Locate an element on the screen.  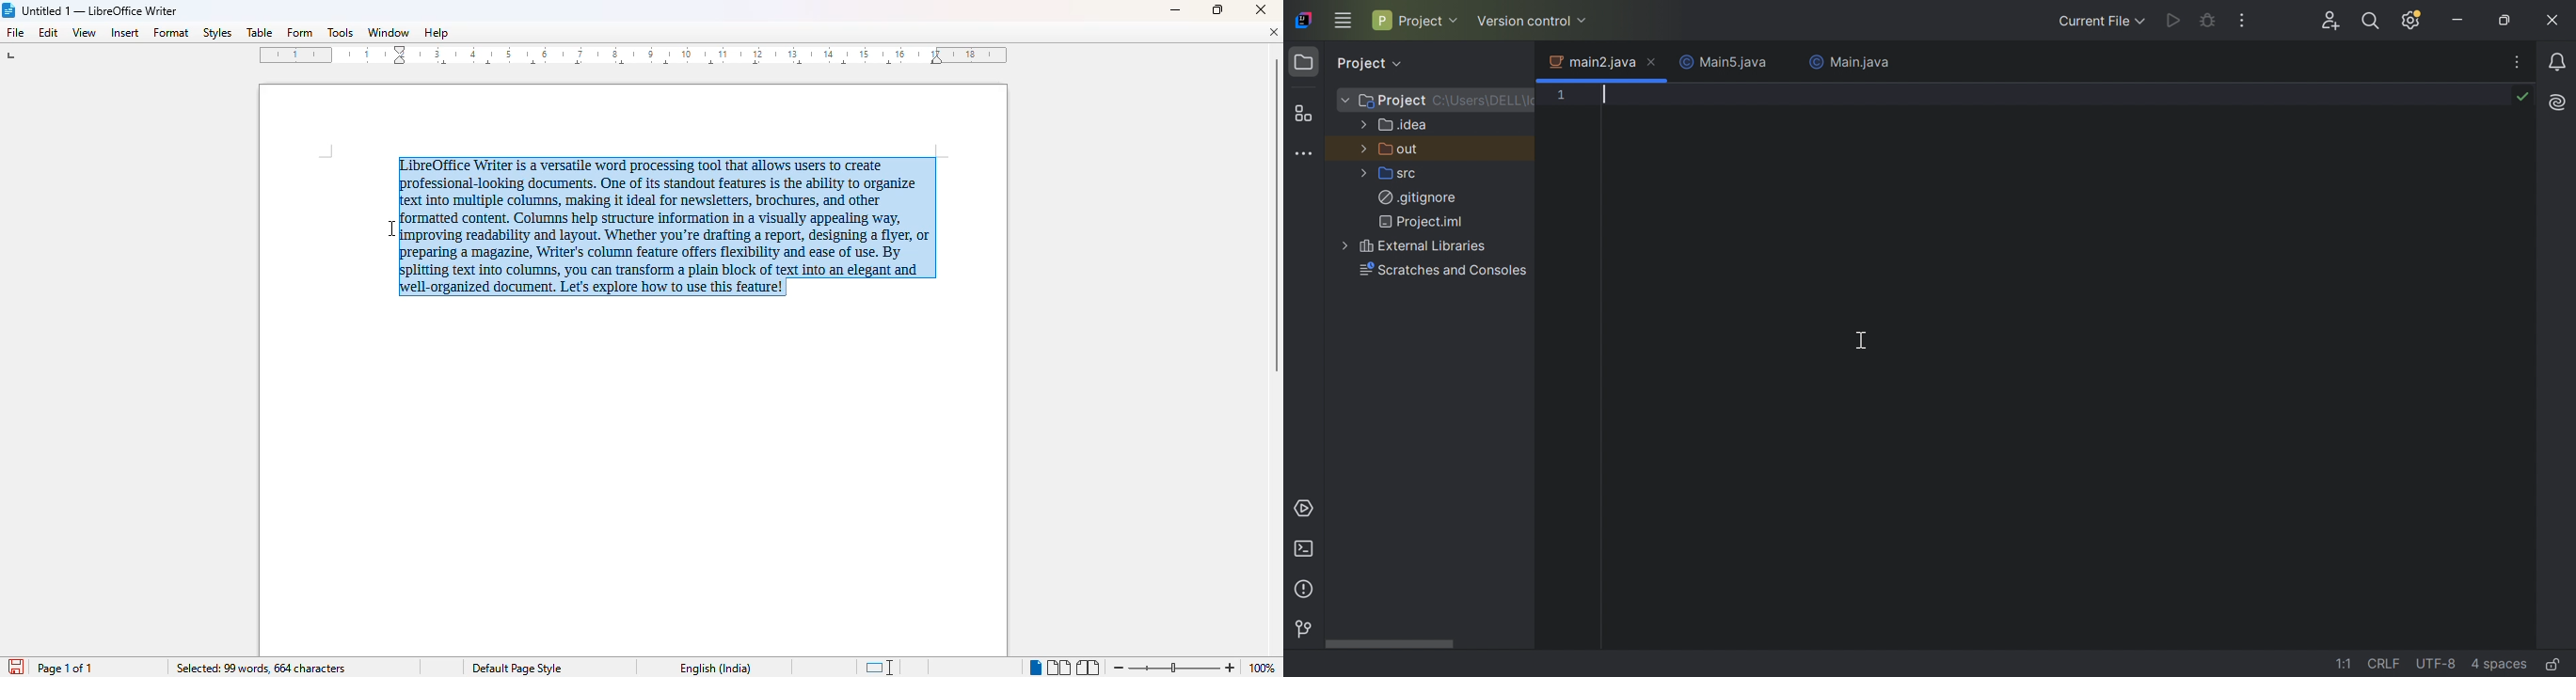
page 1 of 1 is located at coordinates (68, 669).